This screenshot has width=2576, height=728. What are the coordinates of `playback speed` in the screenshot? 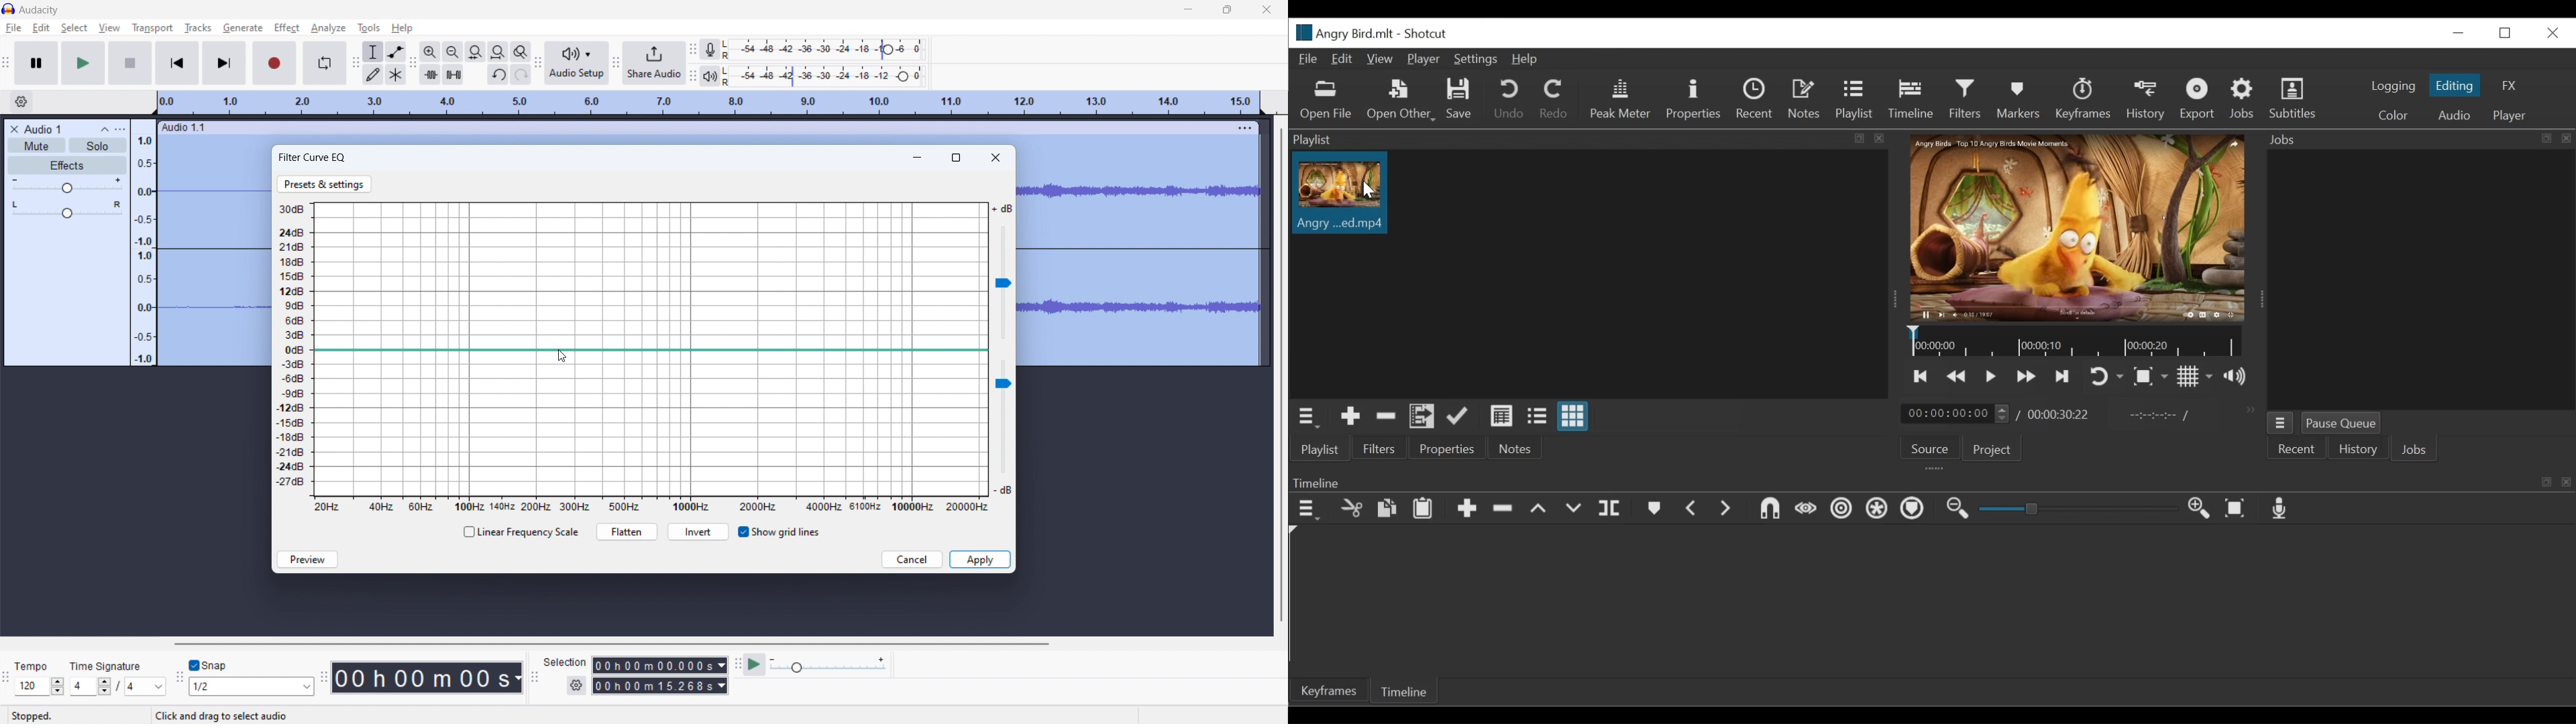 It's located at (828, 666).